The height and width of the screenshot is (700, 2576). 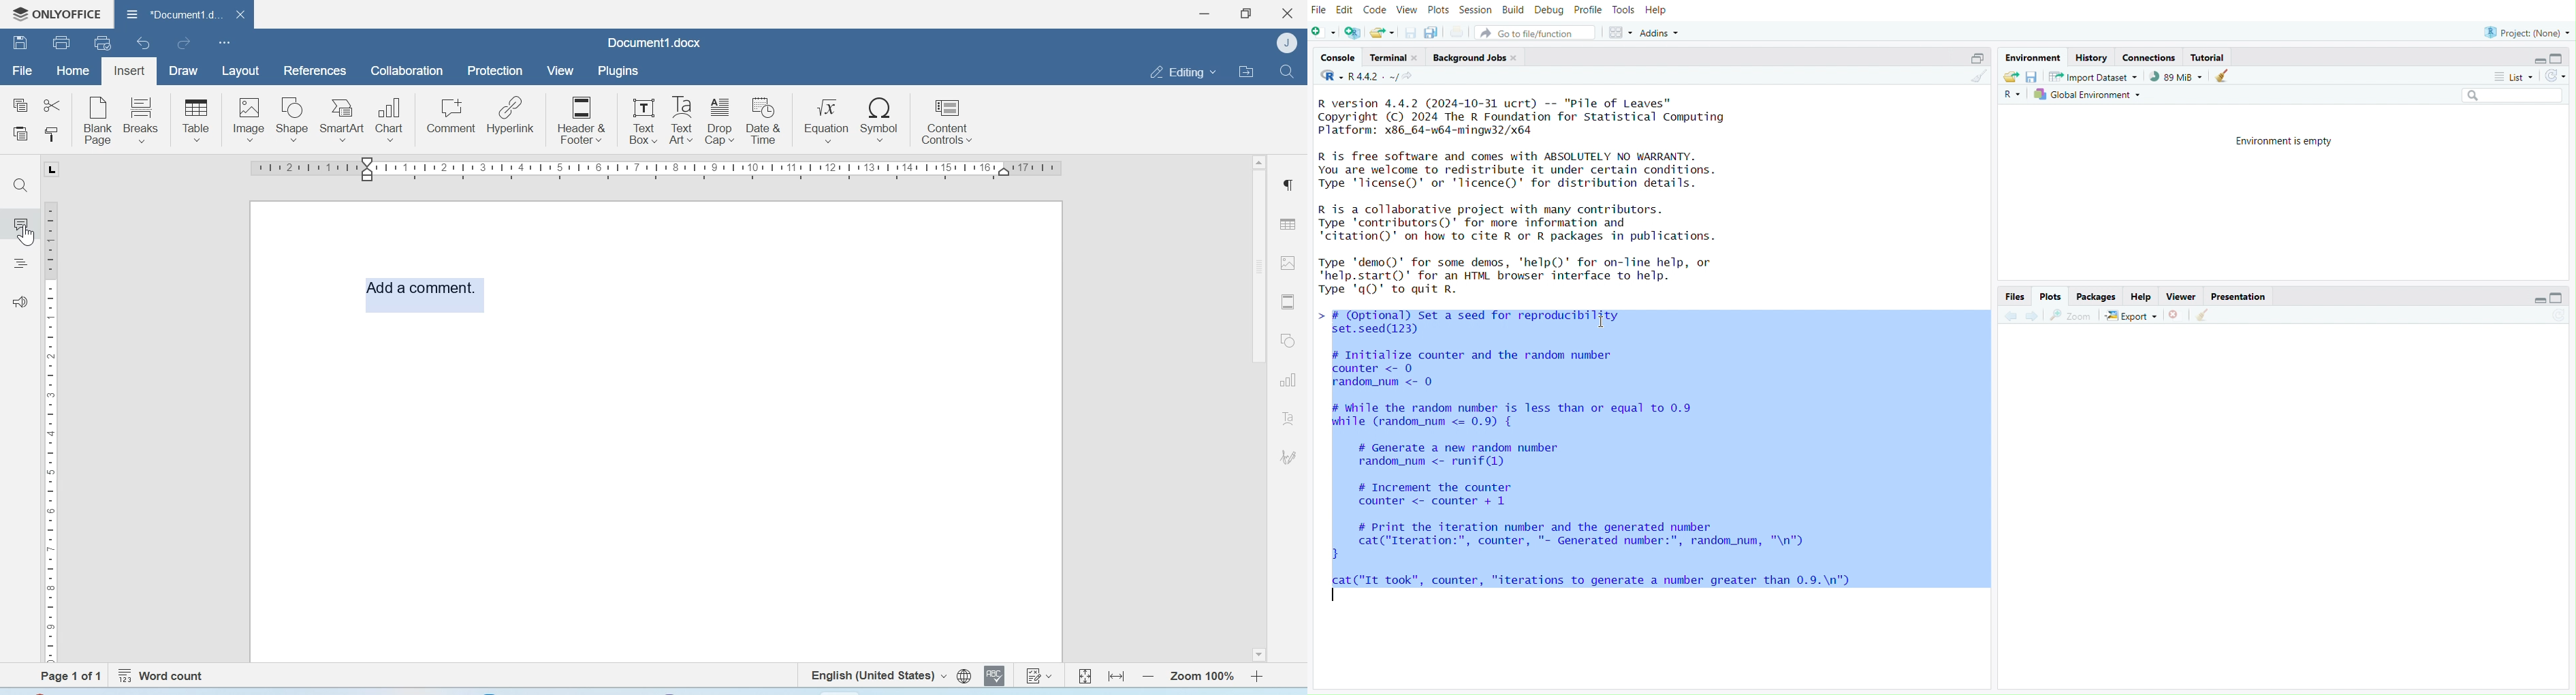 I want to click on R, so click(x=2013, y=93).